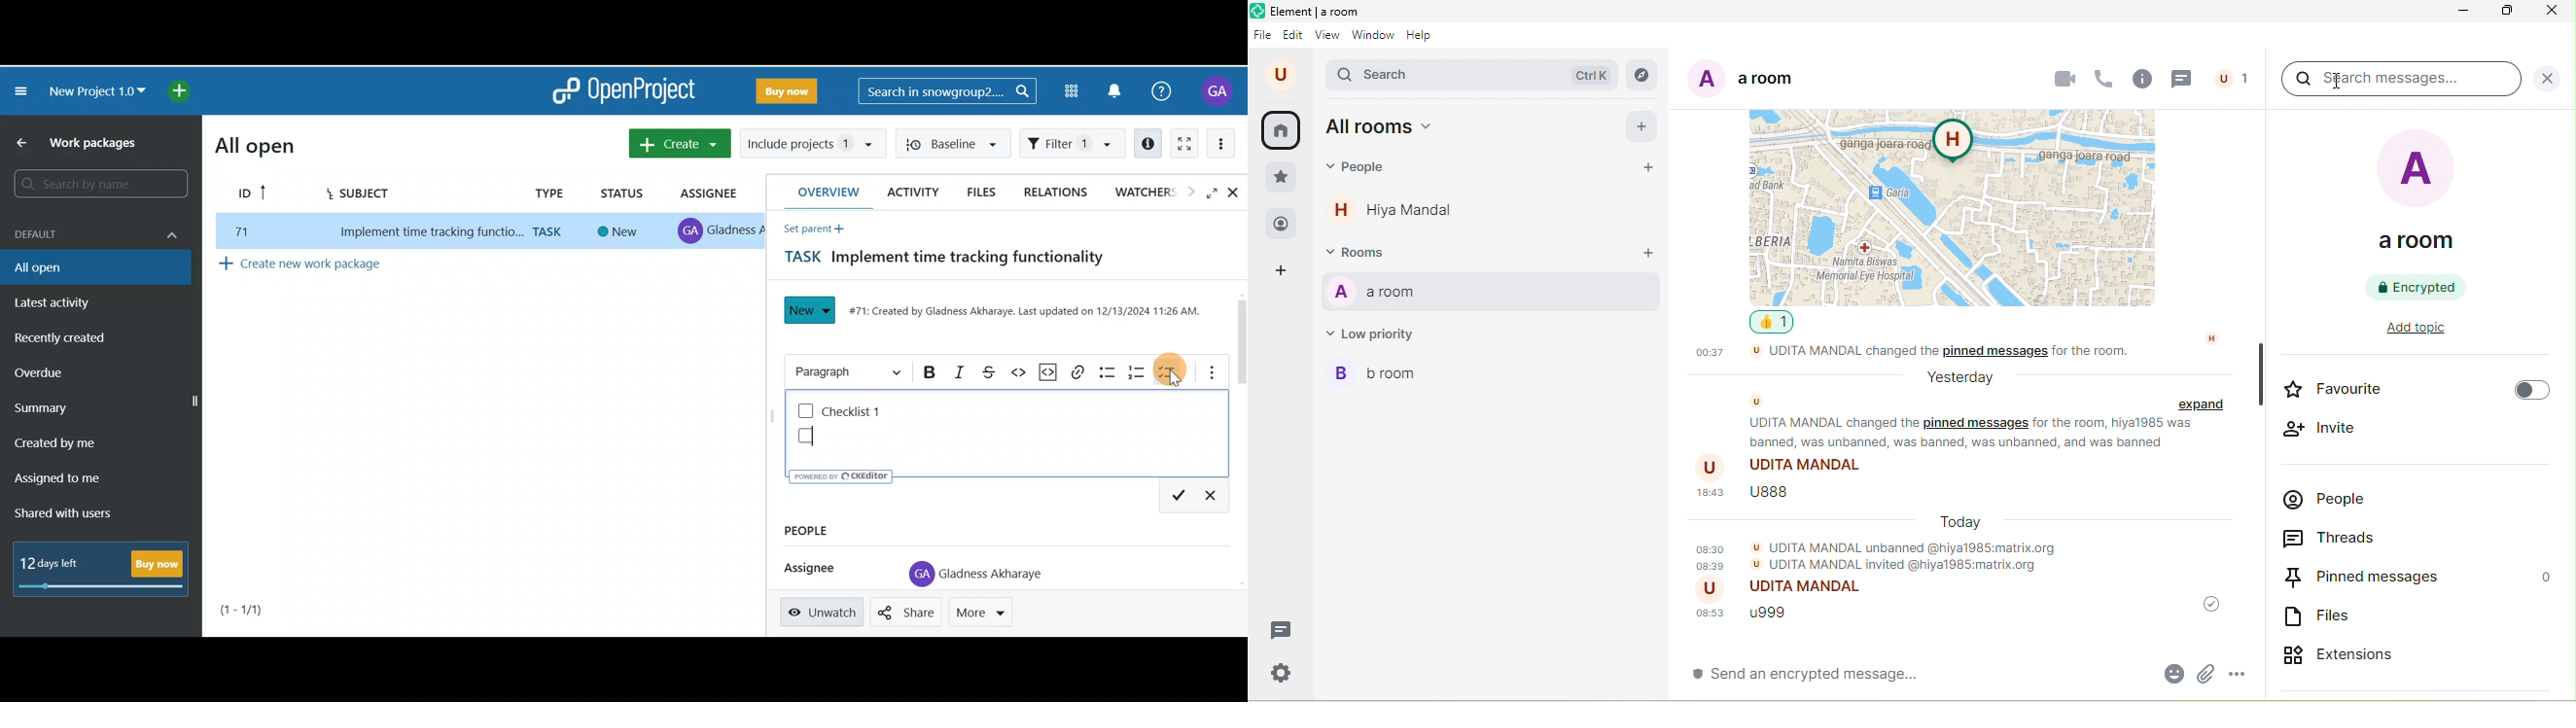 The height and width of the screenshot is (728, 2576). Describe the element at coordinates (63, 477) in the screenshot. I see `Assigned to me` at that location.